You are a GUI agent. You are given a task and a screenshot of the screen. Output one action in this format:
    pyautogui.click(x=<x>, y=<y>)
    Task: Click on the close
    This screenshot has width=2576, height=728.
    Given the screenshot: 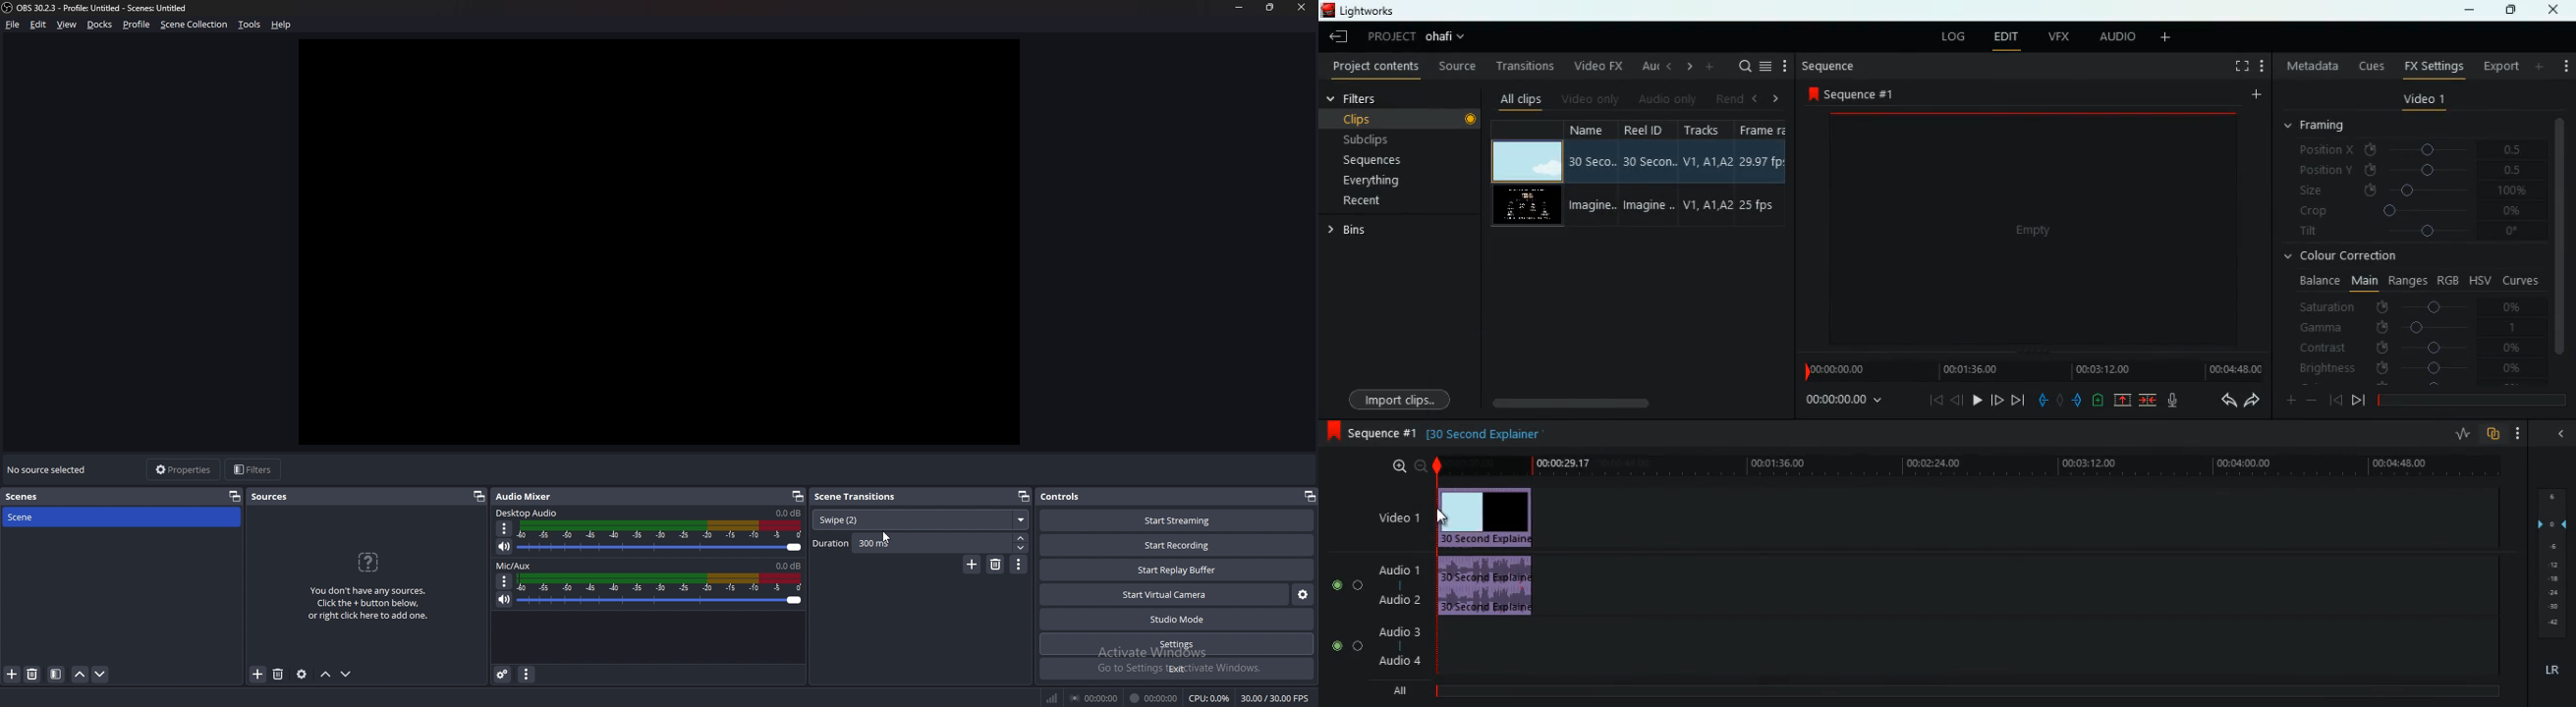 What is the action you would take?
    pyautogui.click(x=1299, y=6)
    